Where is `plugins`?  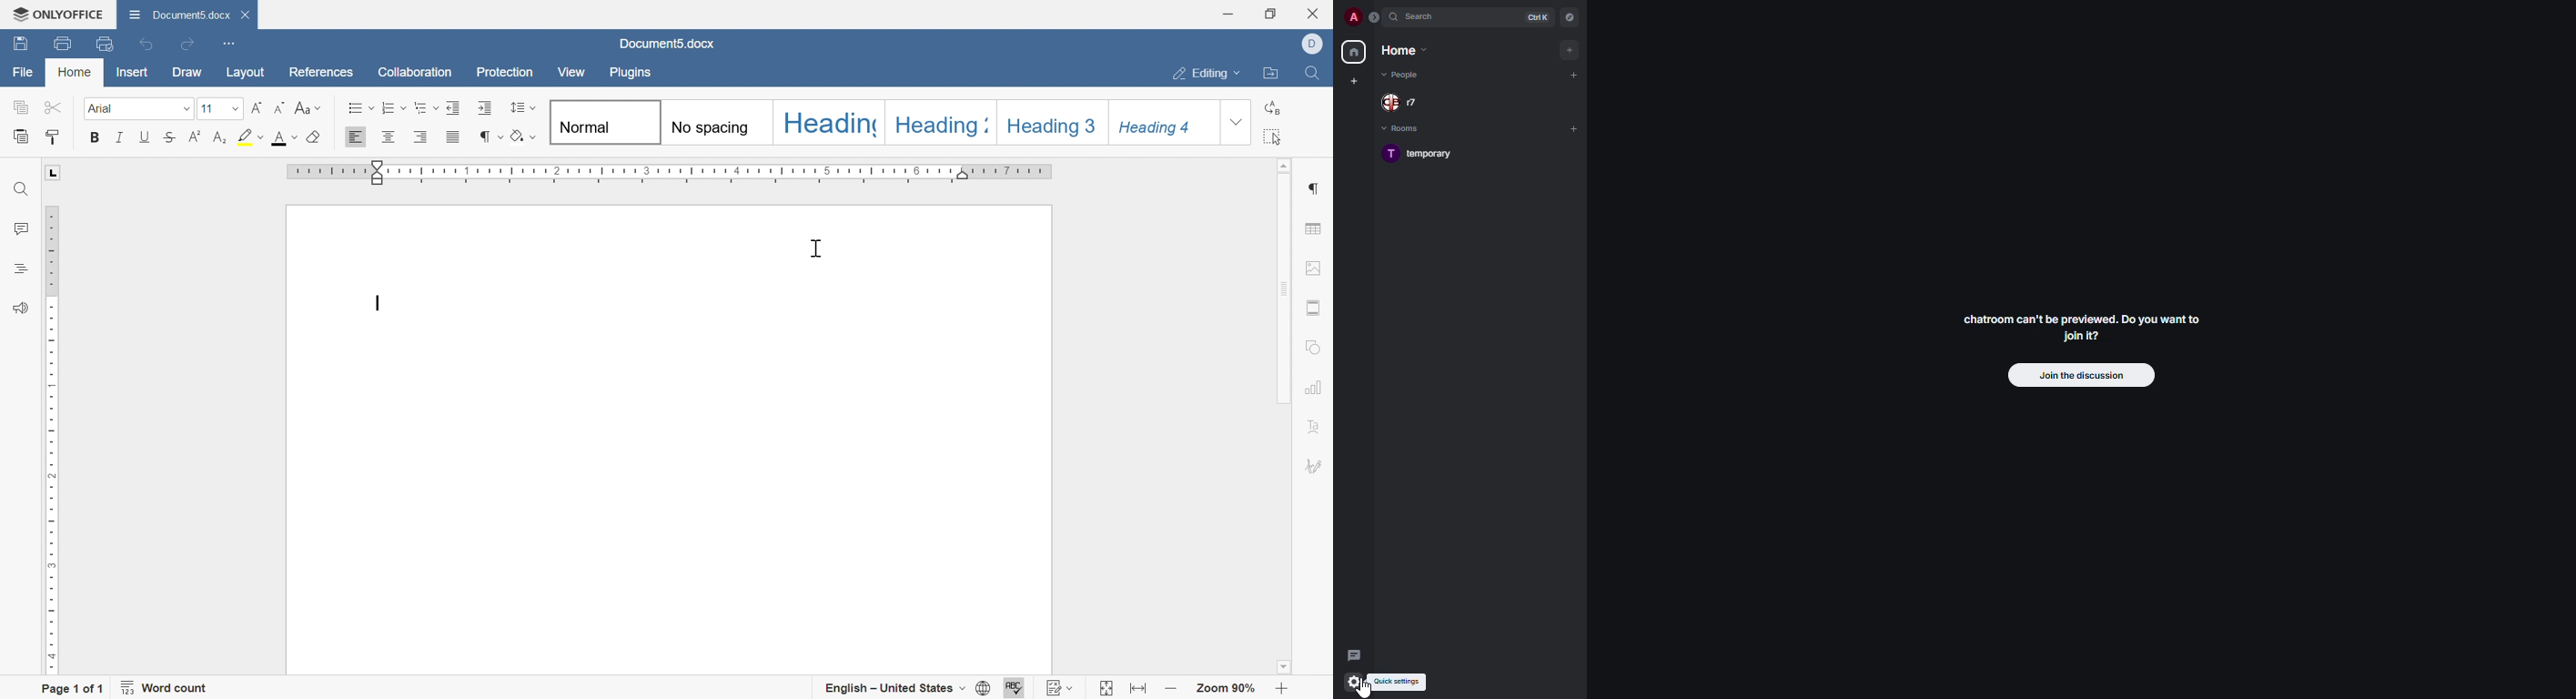
plugins is located at coordinates (638, 74).